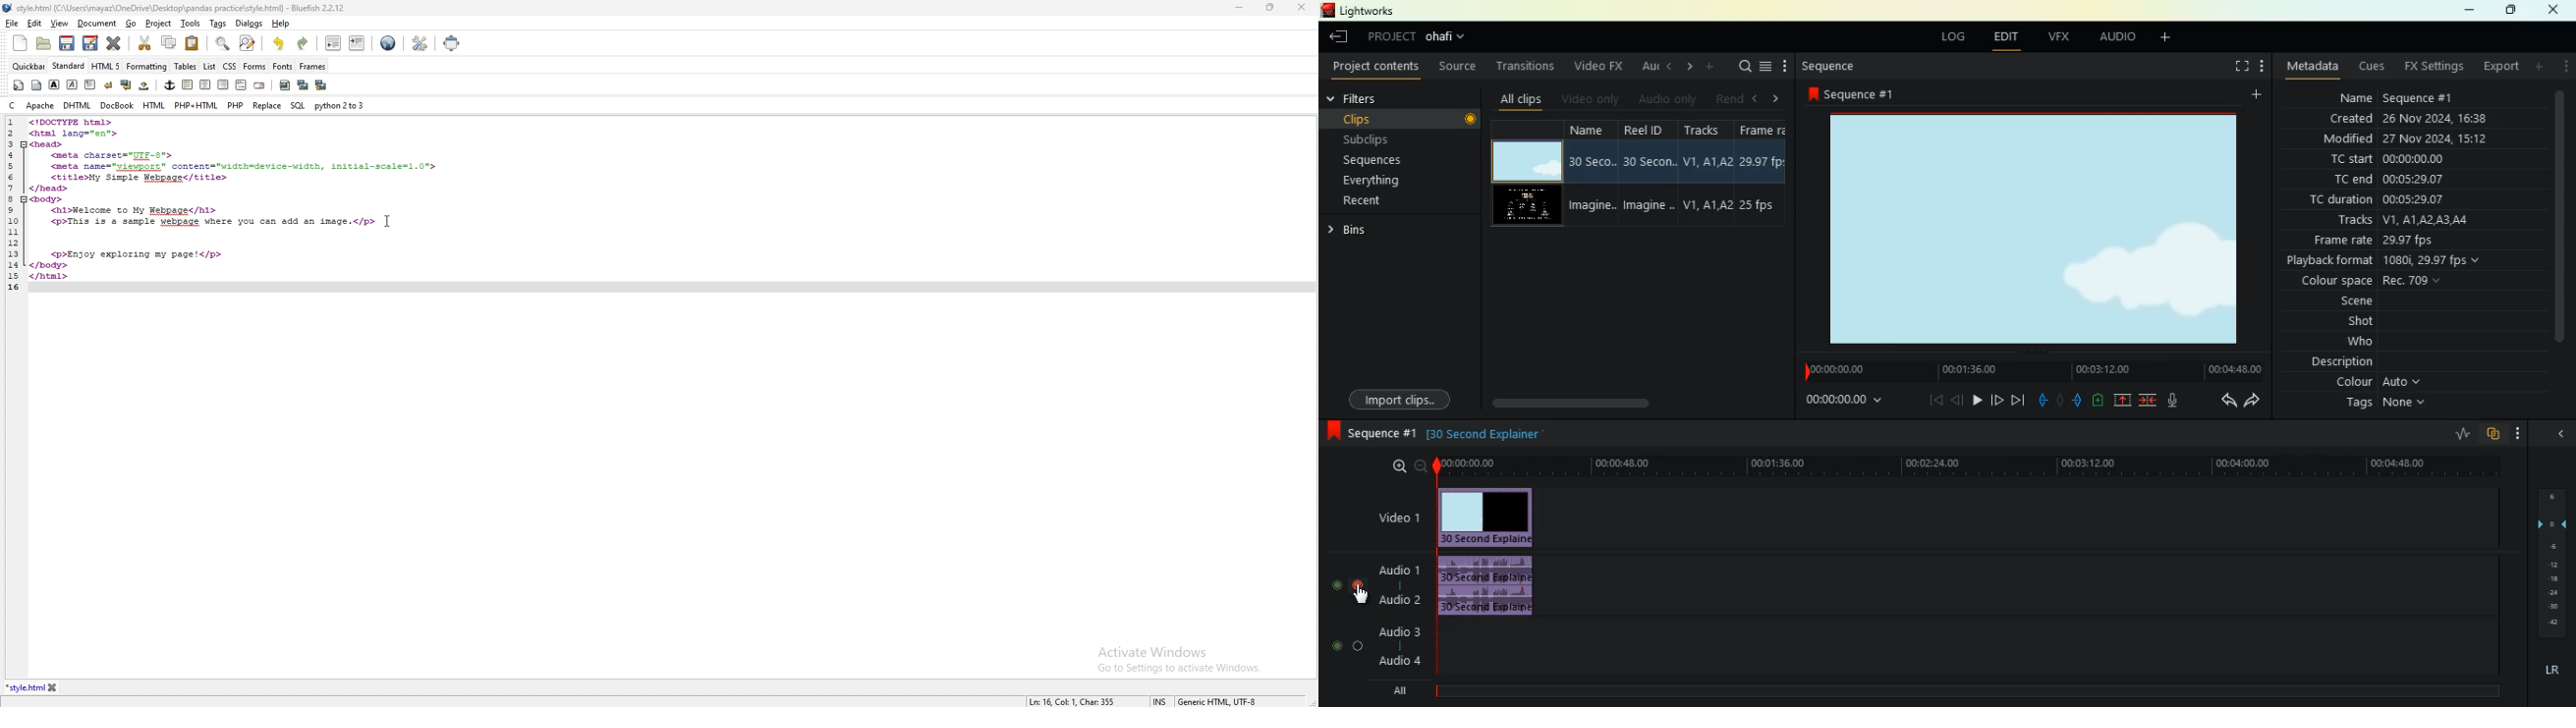 The height and width of the screenshot is (728, 2576). I want to click on audio only, so click(1669, 99).